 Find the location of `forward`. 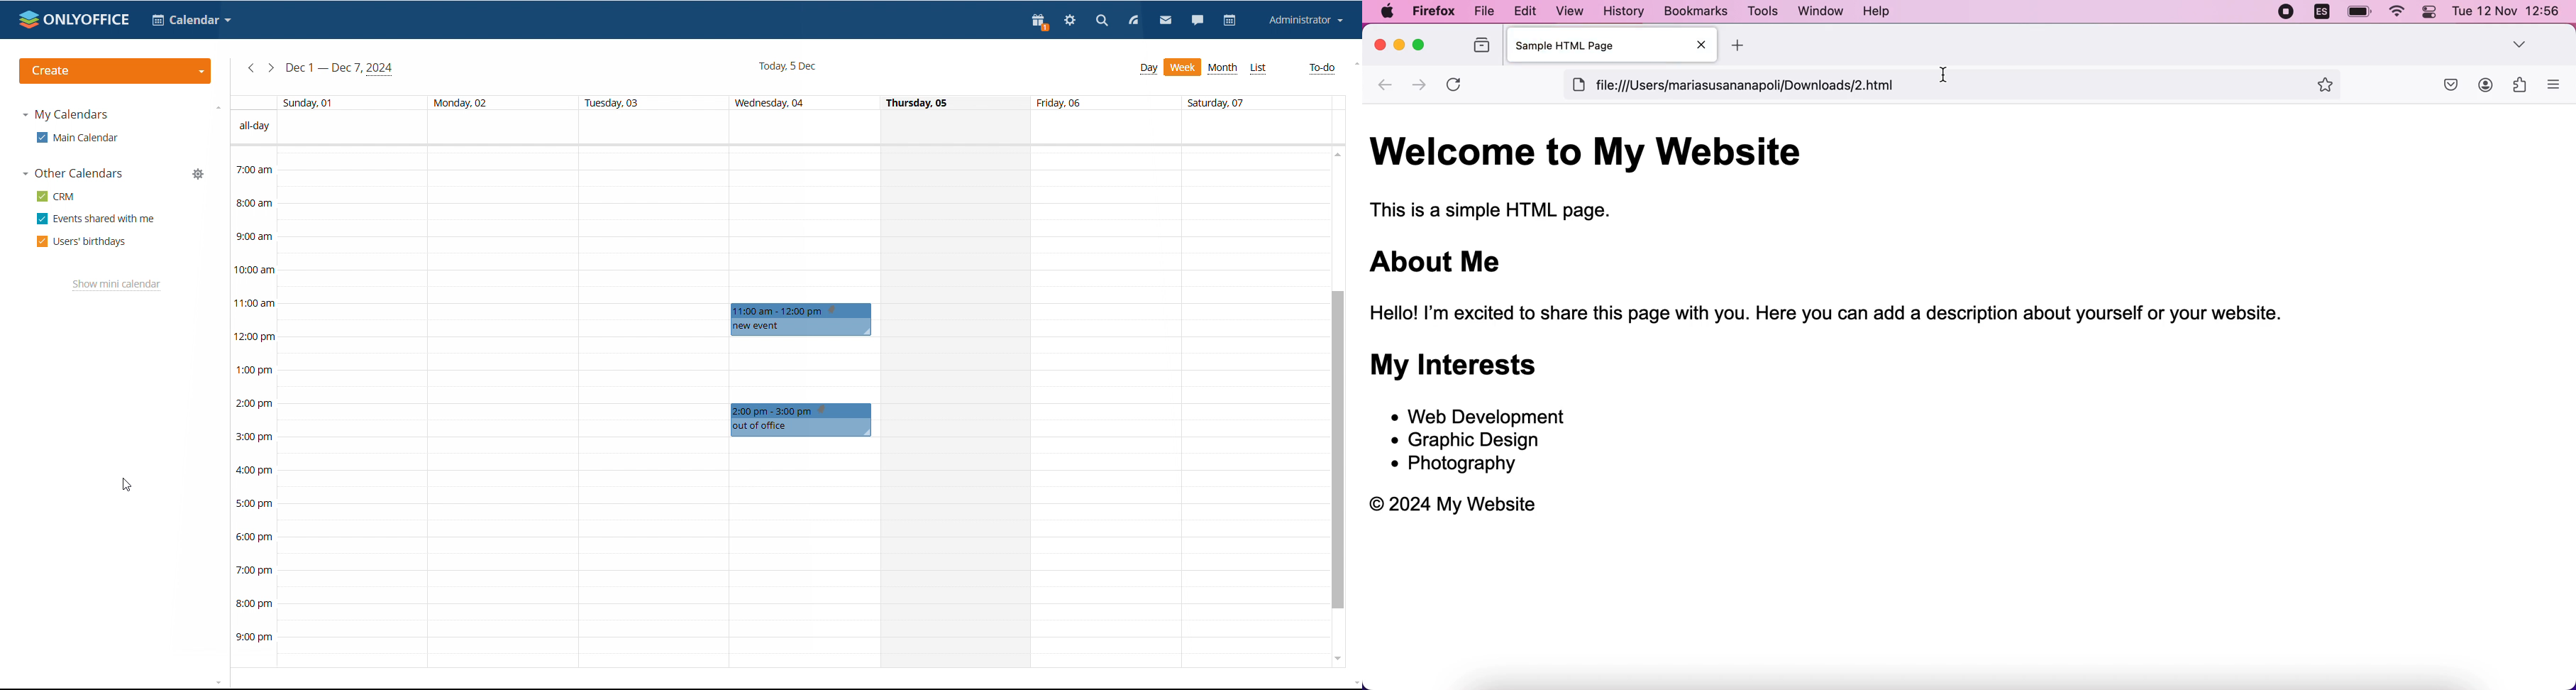

forward is located at coordinates (1422, 85).